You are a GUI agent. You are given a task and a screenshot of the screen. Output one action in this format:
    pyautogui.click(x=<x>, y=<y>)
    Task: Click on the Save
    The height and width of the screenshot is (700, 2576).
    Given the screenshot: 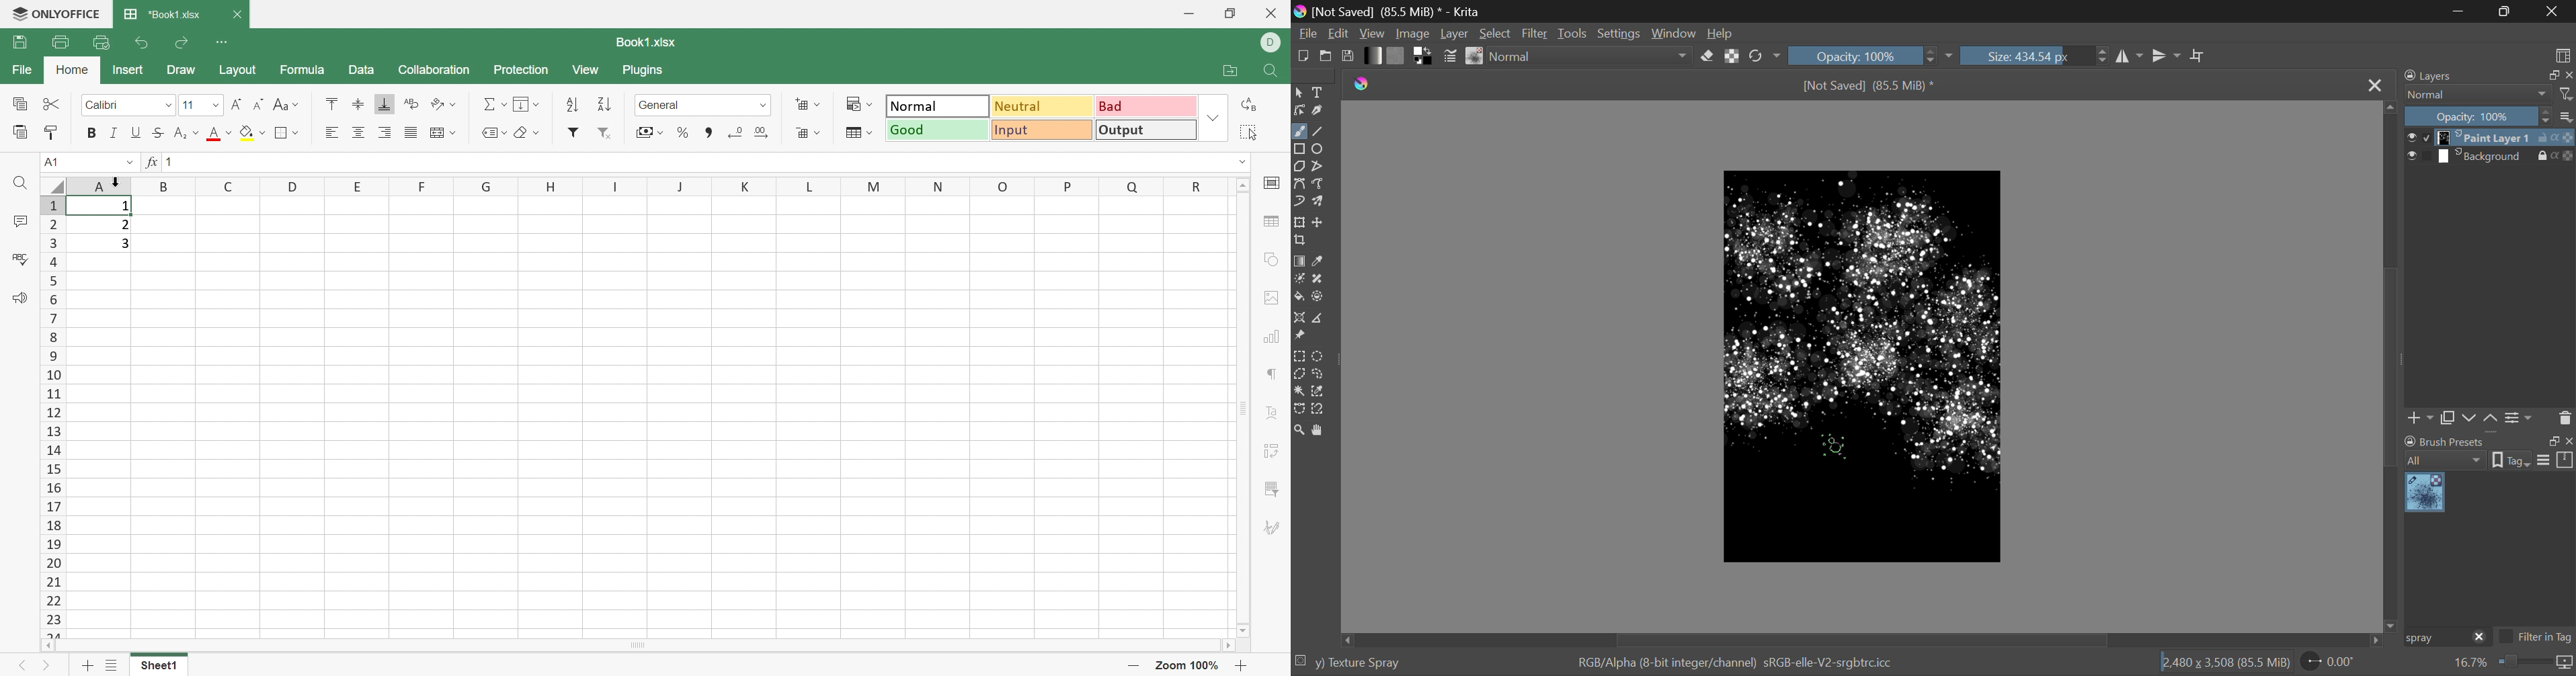 What is the action you would take?
    pyautogui.click(x=1346, y=55)
    